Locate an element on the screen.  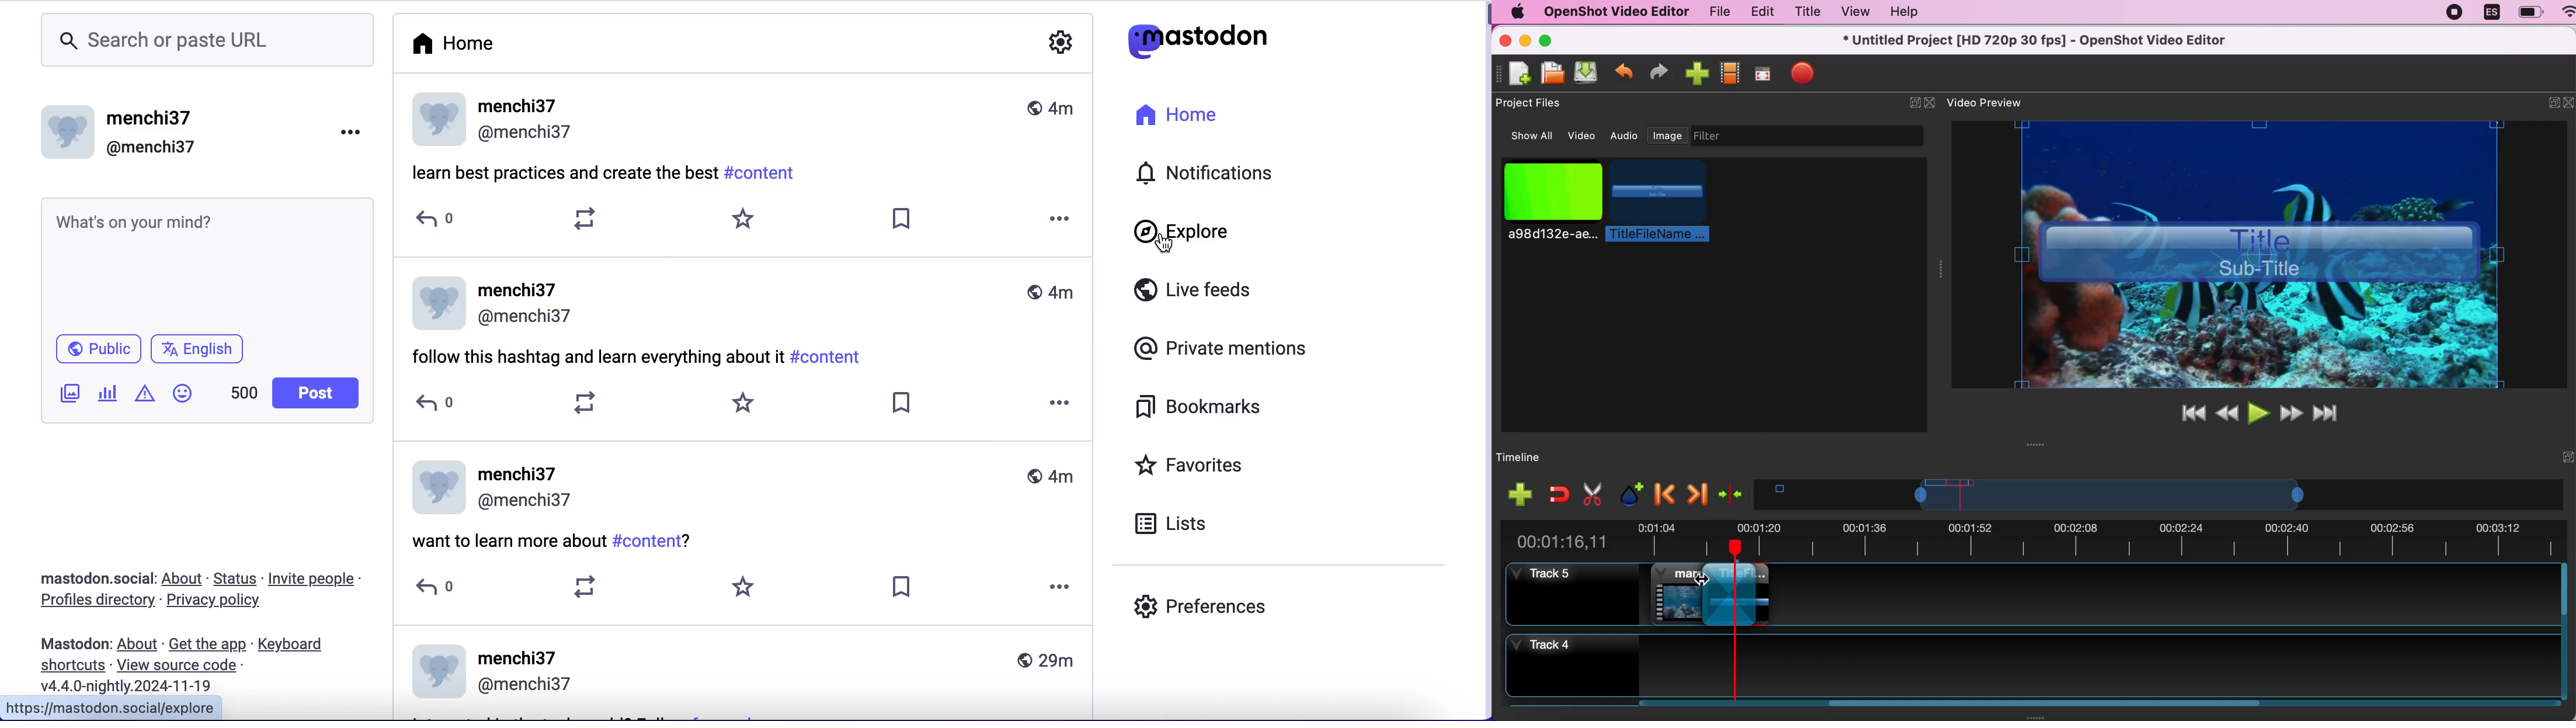
favorite is located at coordinates (747, 586).